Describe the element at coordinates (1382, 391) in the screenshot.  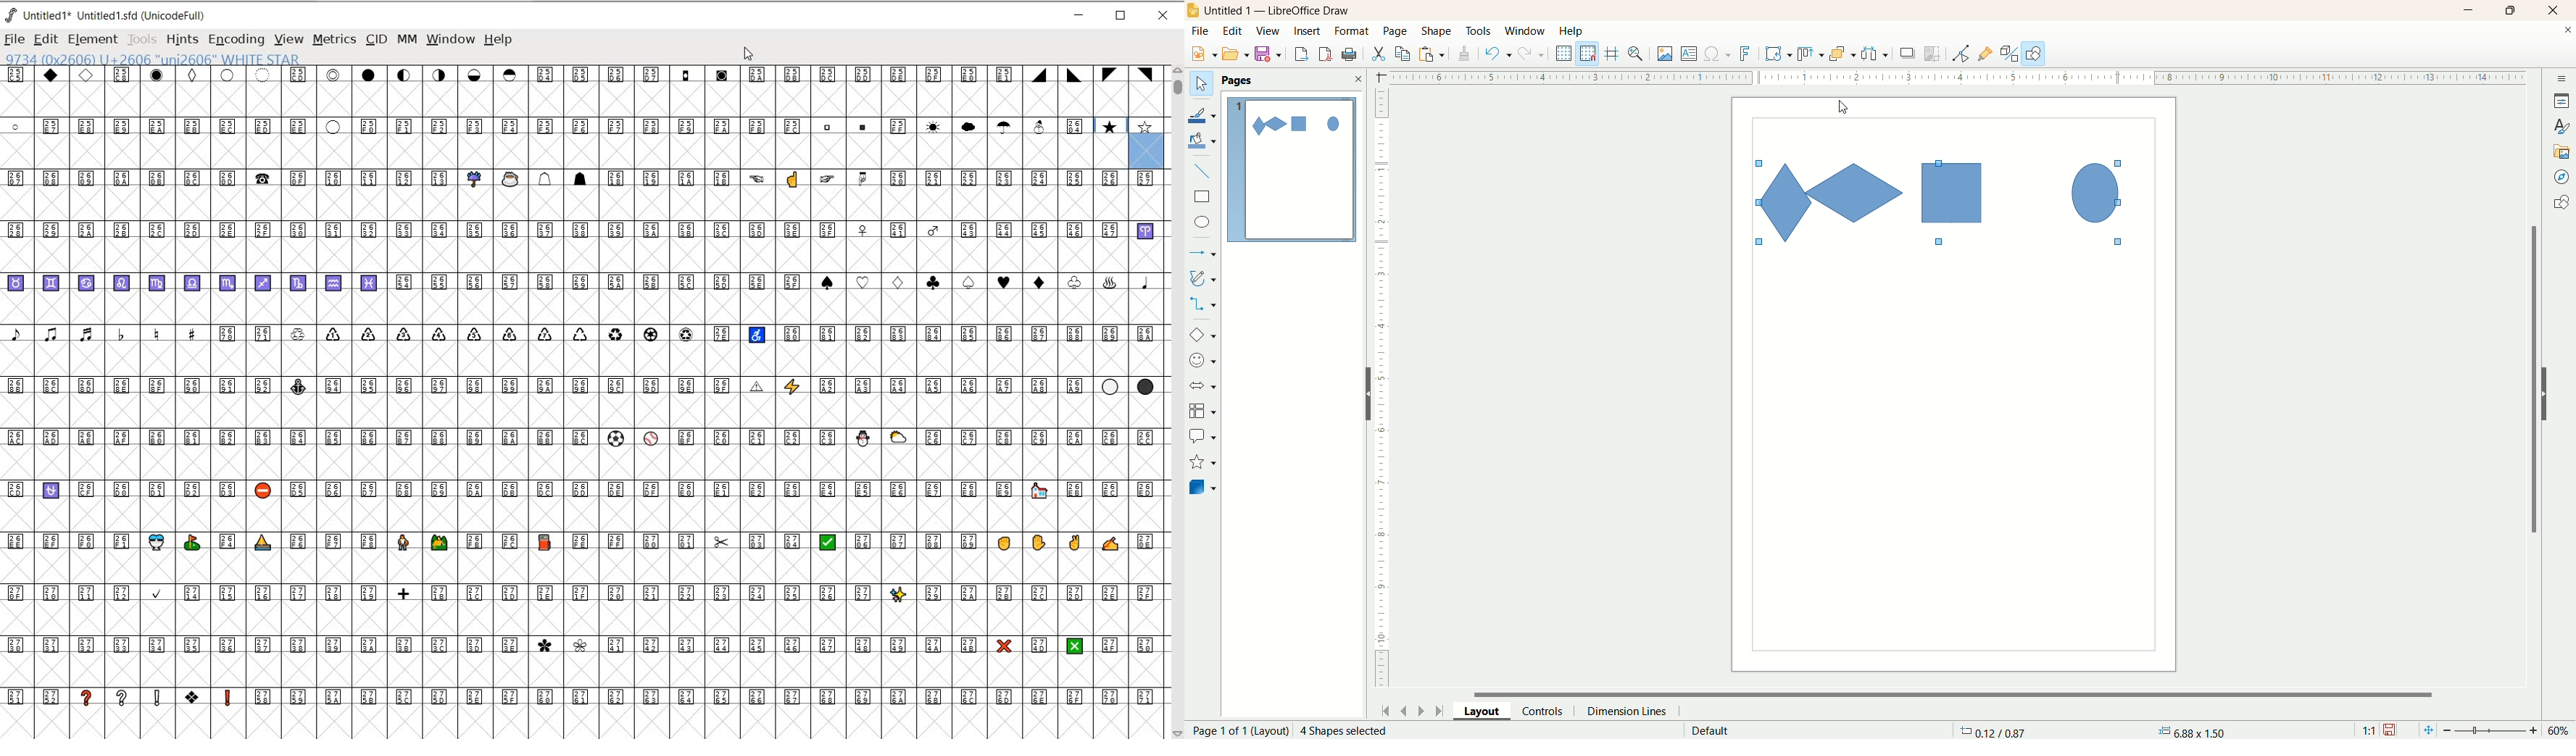
I see `scale bar` at that location.